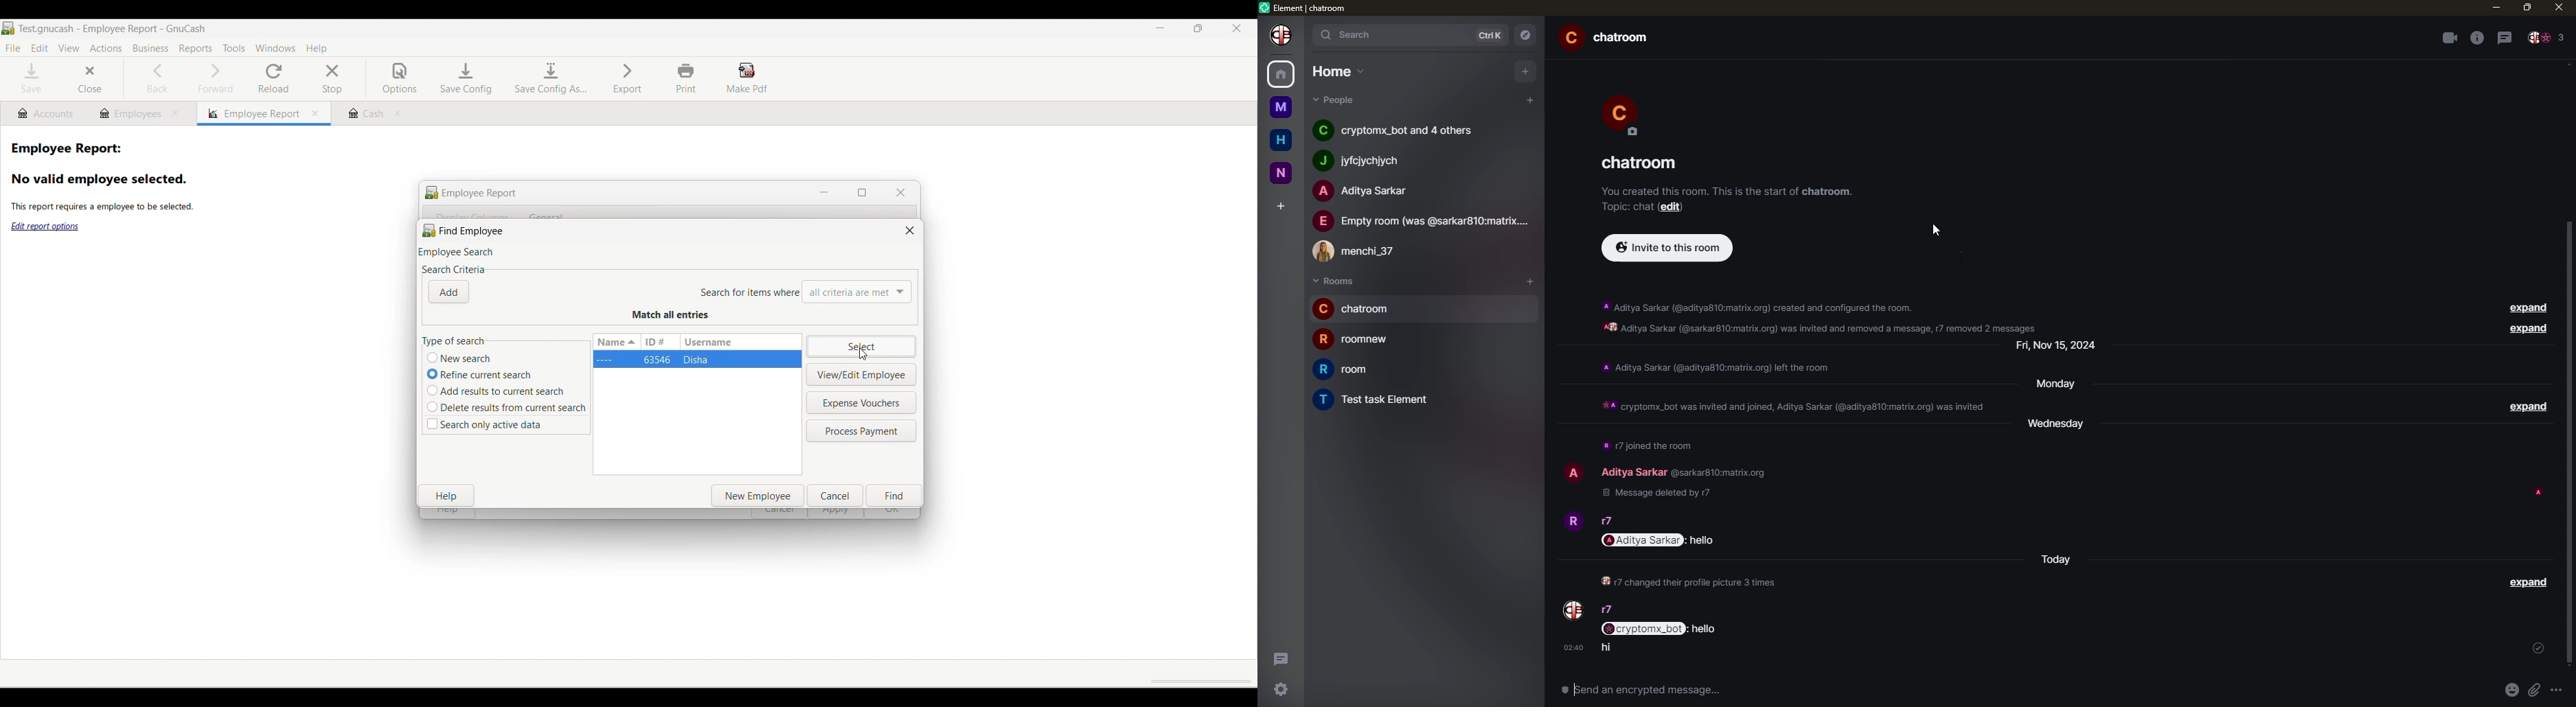 The width and height of the screenshot is (2576, 728). I want to click on error, so click(1528, 310).